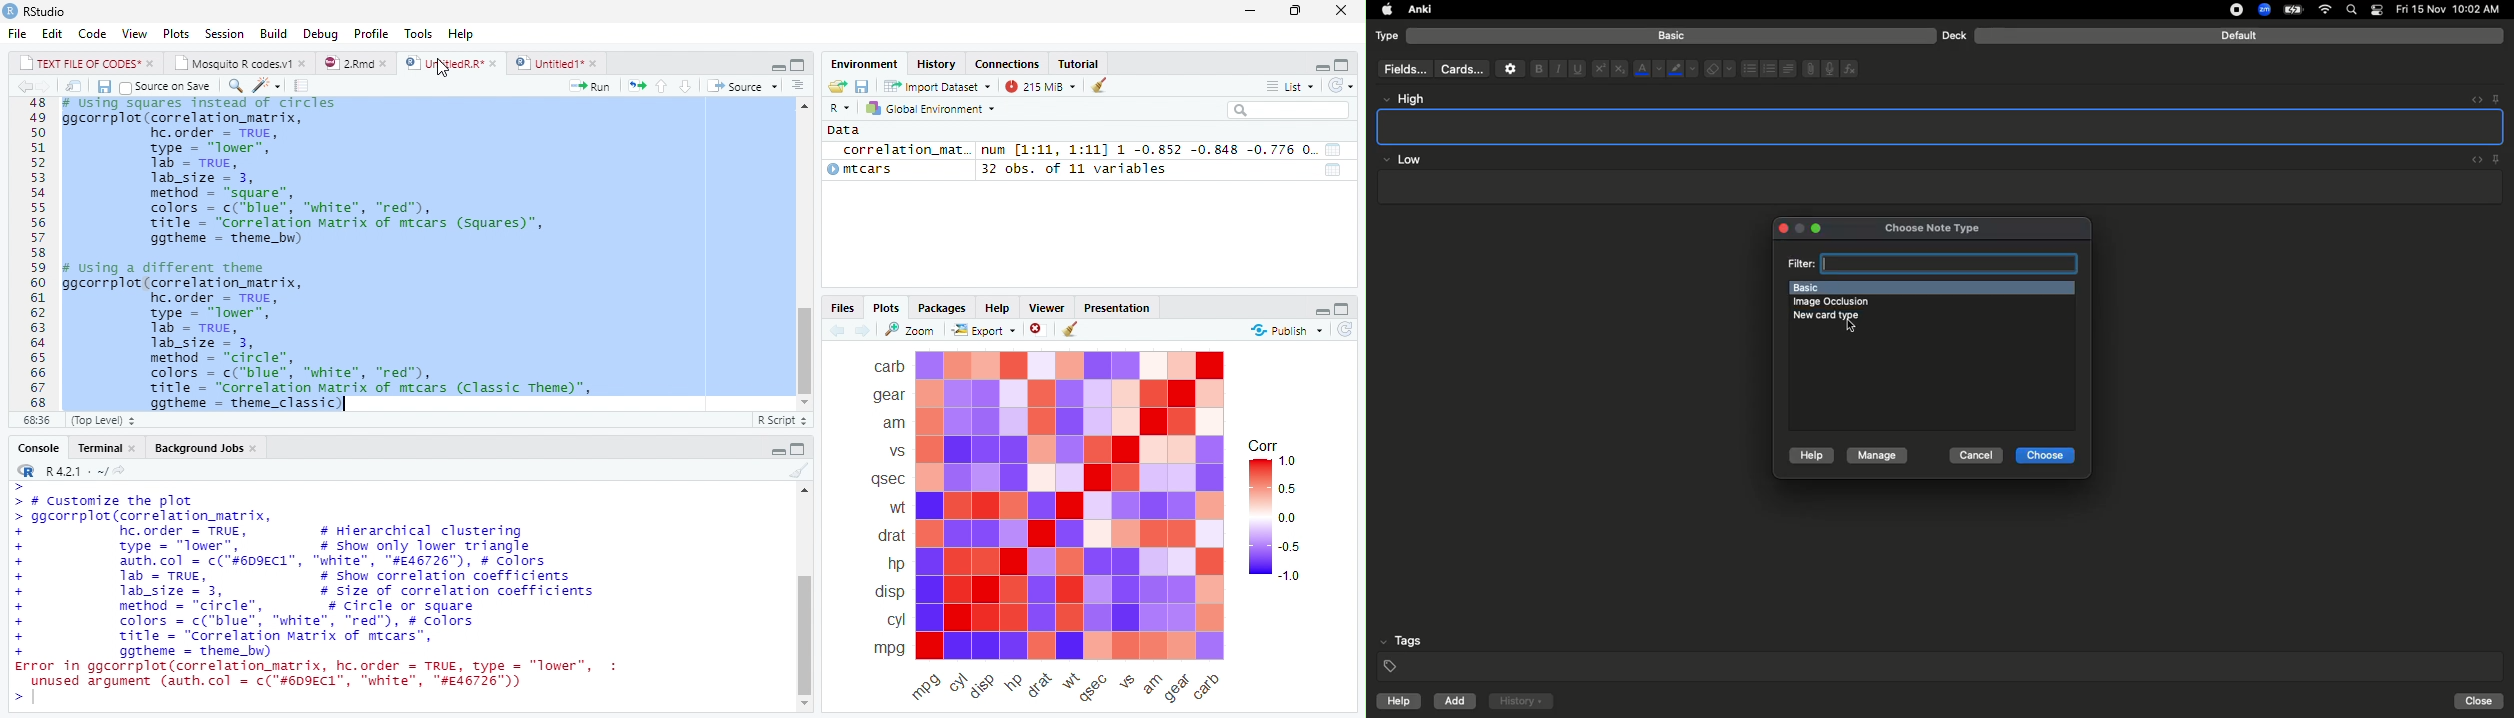 The image size is (2520, 728). Describe the element at coordinates (1942, 126) in the screenshot. I see `Textbox` at that location.